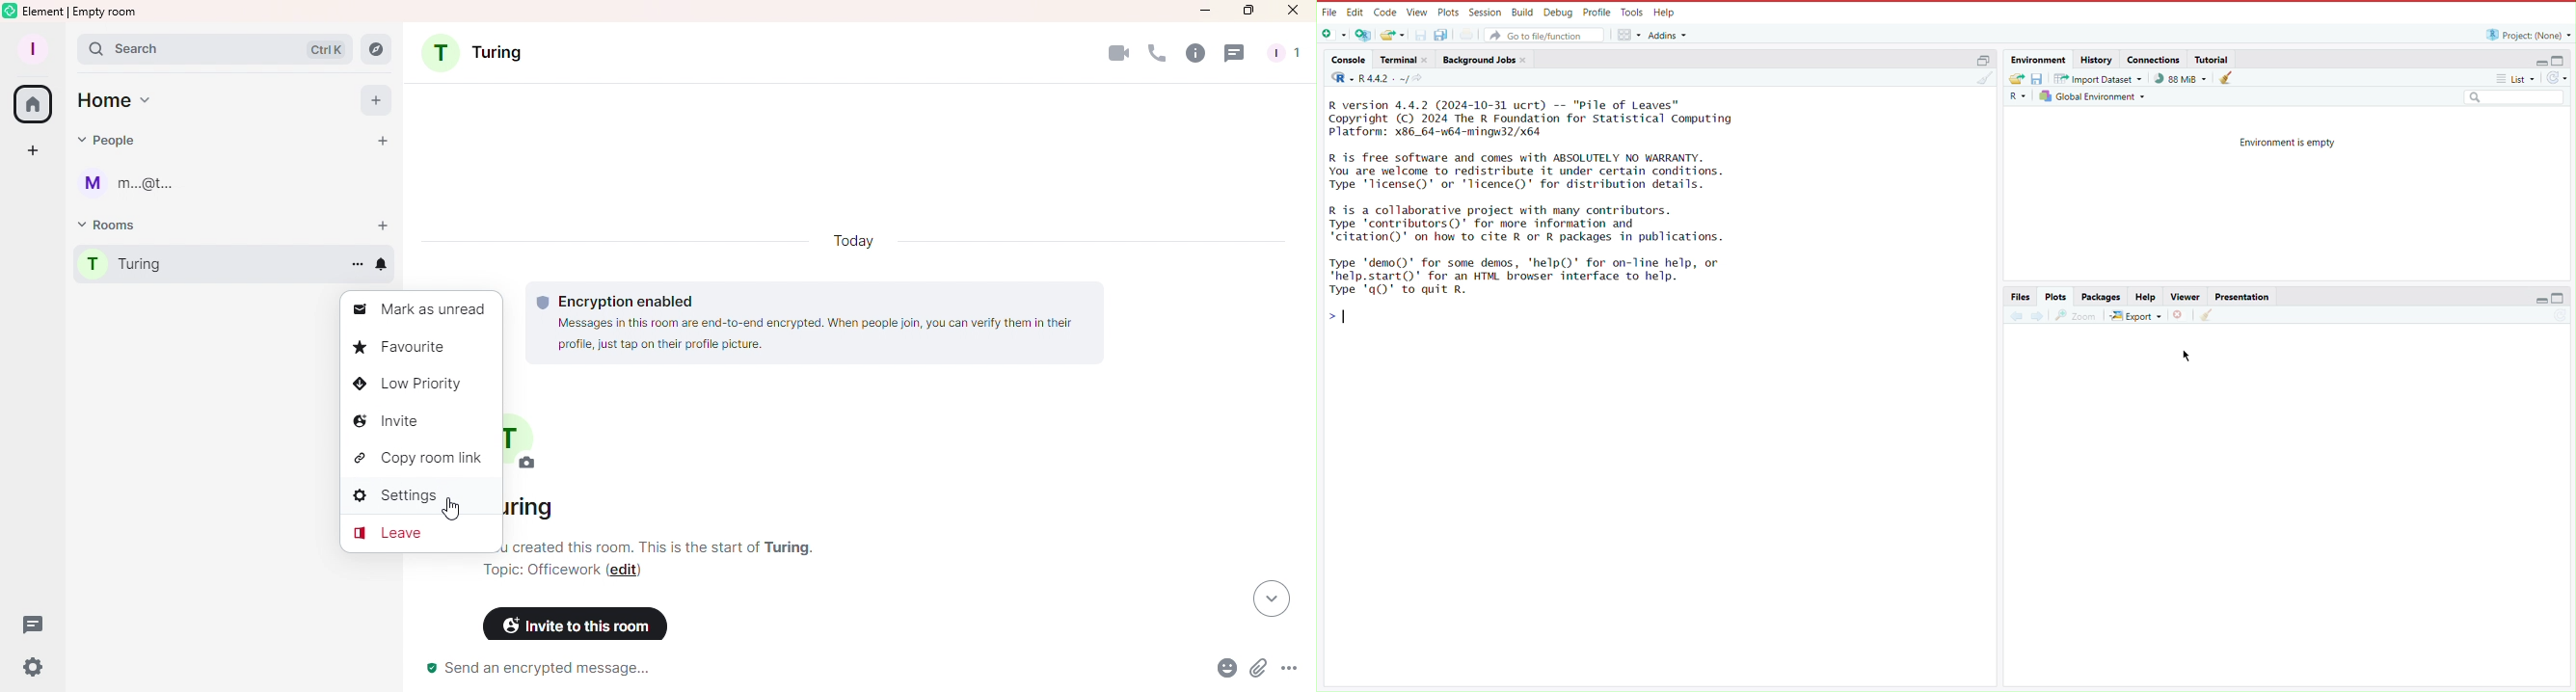 Image resolution: width=2576 pixels, height=700 pixels. Describe the element at coordinates (1553, 199) in the screenshot. I see `R version 4.4.2 (2024-10-51 ucrt) -- "Pile of Leaves"
Copyright (C) 2024 The R Foundation for Statistical Computing
Platform: x86_64-w64-mingw32/x64

R is free software and comes with ABSOLUTELY NO WARRANTY.
You are welcome to redistribute it under certain conditions.
Type 'Ticense()' or 'licence(D' for distribution details.

R is a collaborative project with many contributors.

Type 'contributors()' for more information and

‘citation()' on how to cite R or R packages in publications.
Type 'demo()' for some demos, 'help()' for on-line help, or
'help.start()' for an HTML browser interface to help.

Type 'qQ)' to quit R.` at that location.